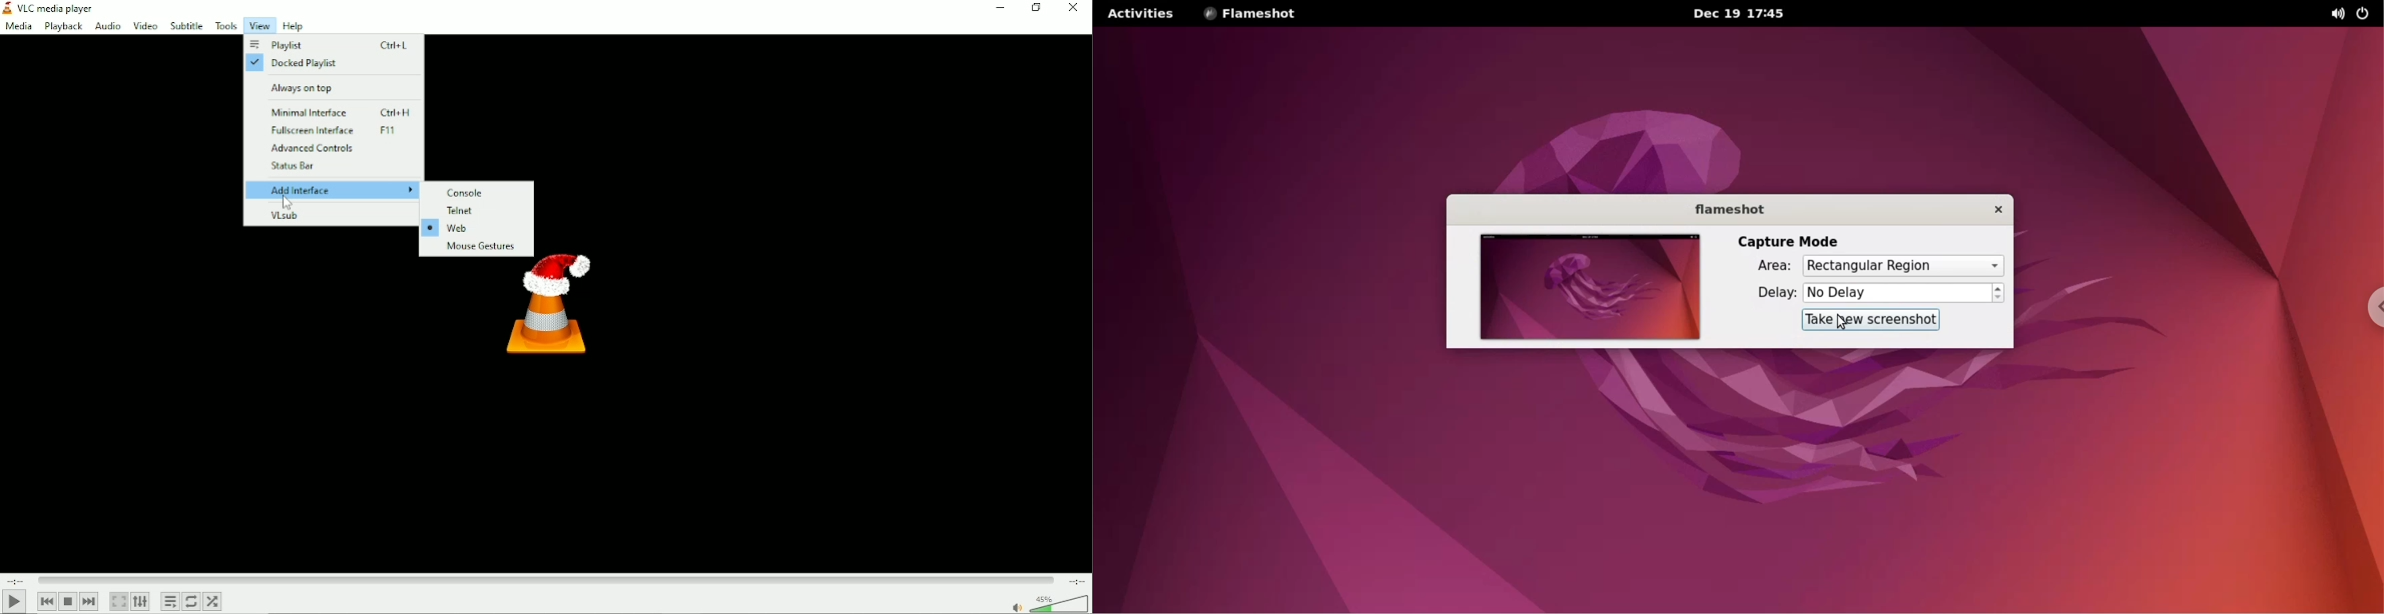  What do you see at coordinates (259, 25) in the screenshot?
I see `View` at bounding box center [259, 25].